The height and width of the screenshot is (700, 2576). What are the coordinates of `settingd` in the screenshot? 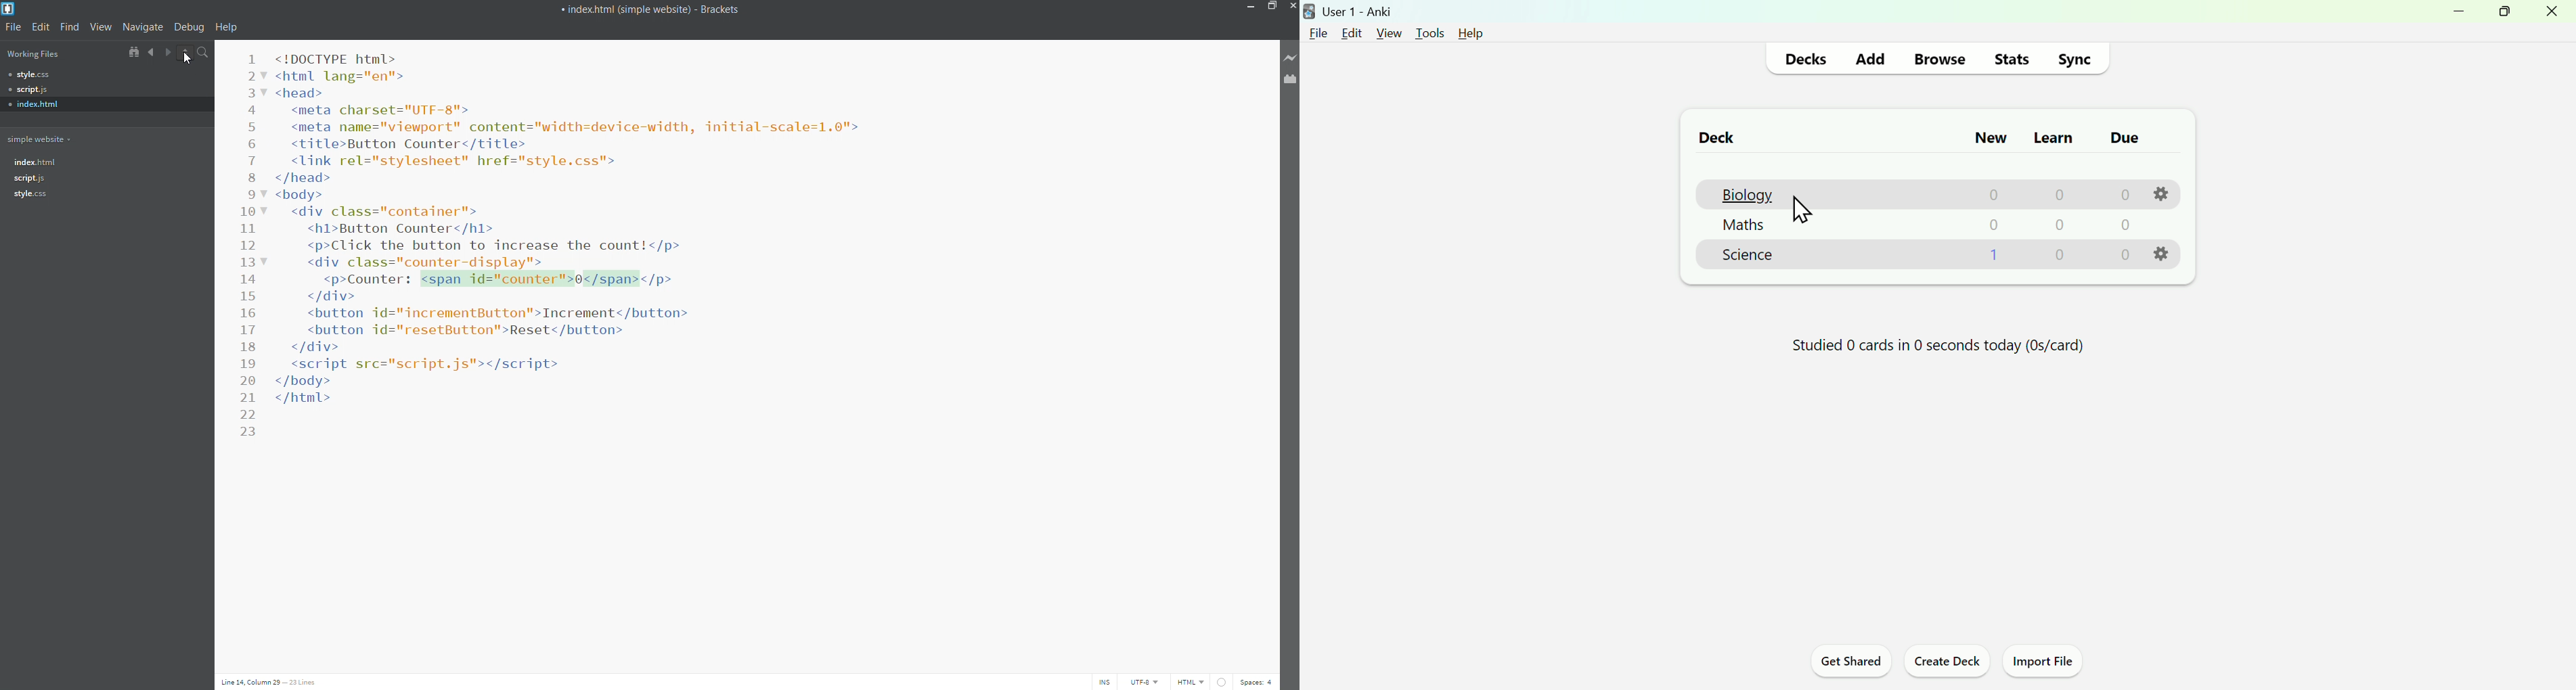 It's located at (2158, 193).